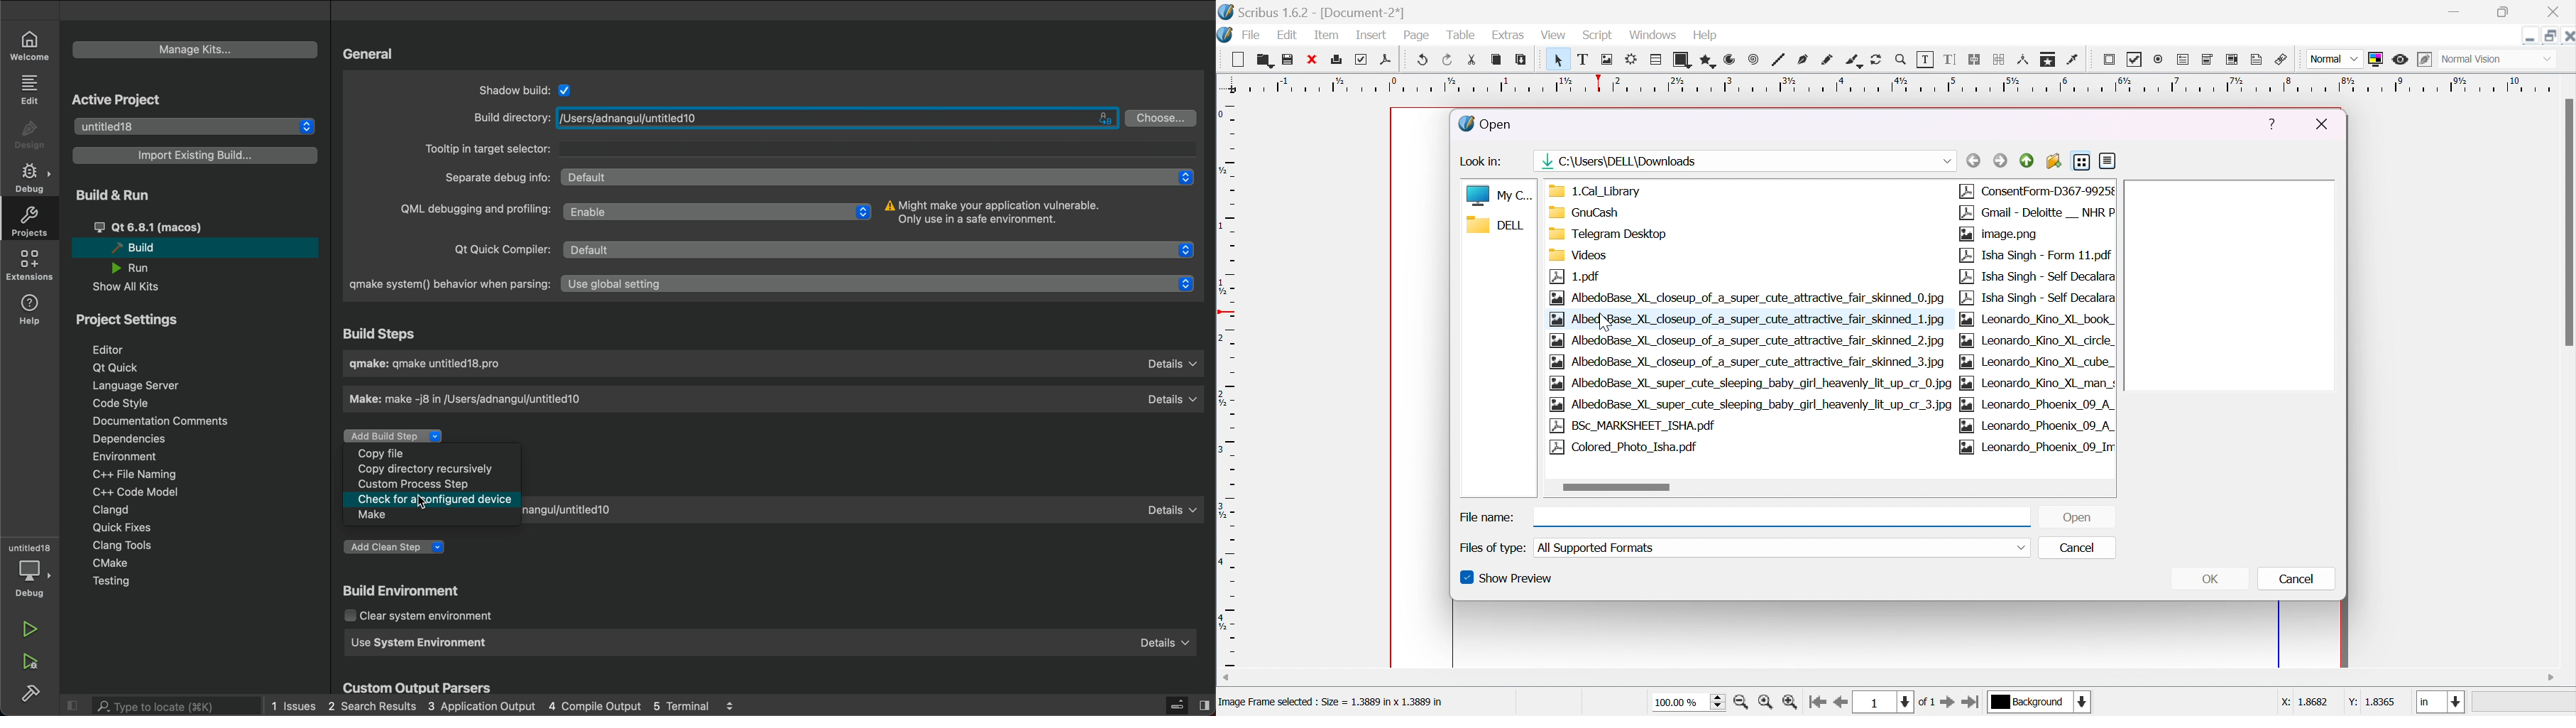 This screenshot has width=2576, height=728. Describe the element at coordinates (1925, 58) in the screenshot. I see `edit contents of frame` at that location.